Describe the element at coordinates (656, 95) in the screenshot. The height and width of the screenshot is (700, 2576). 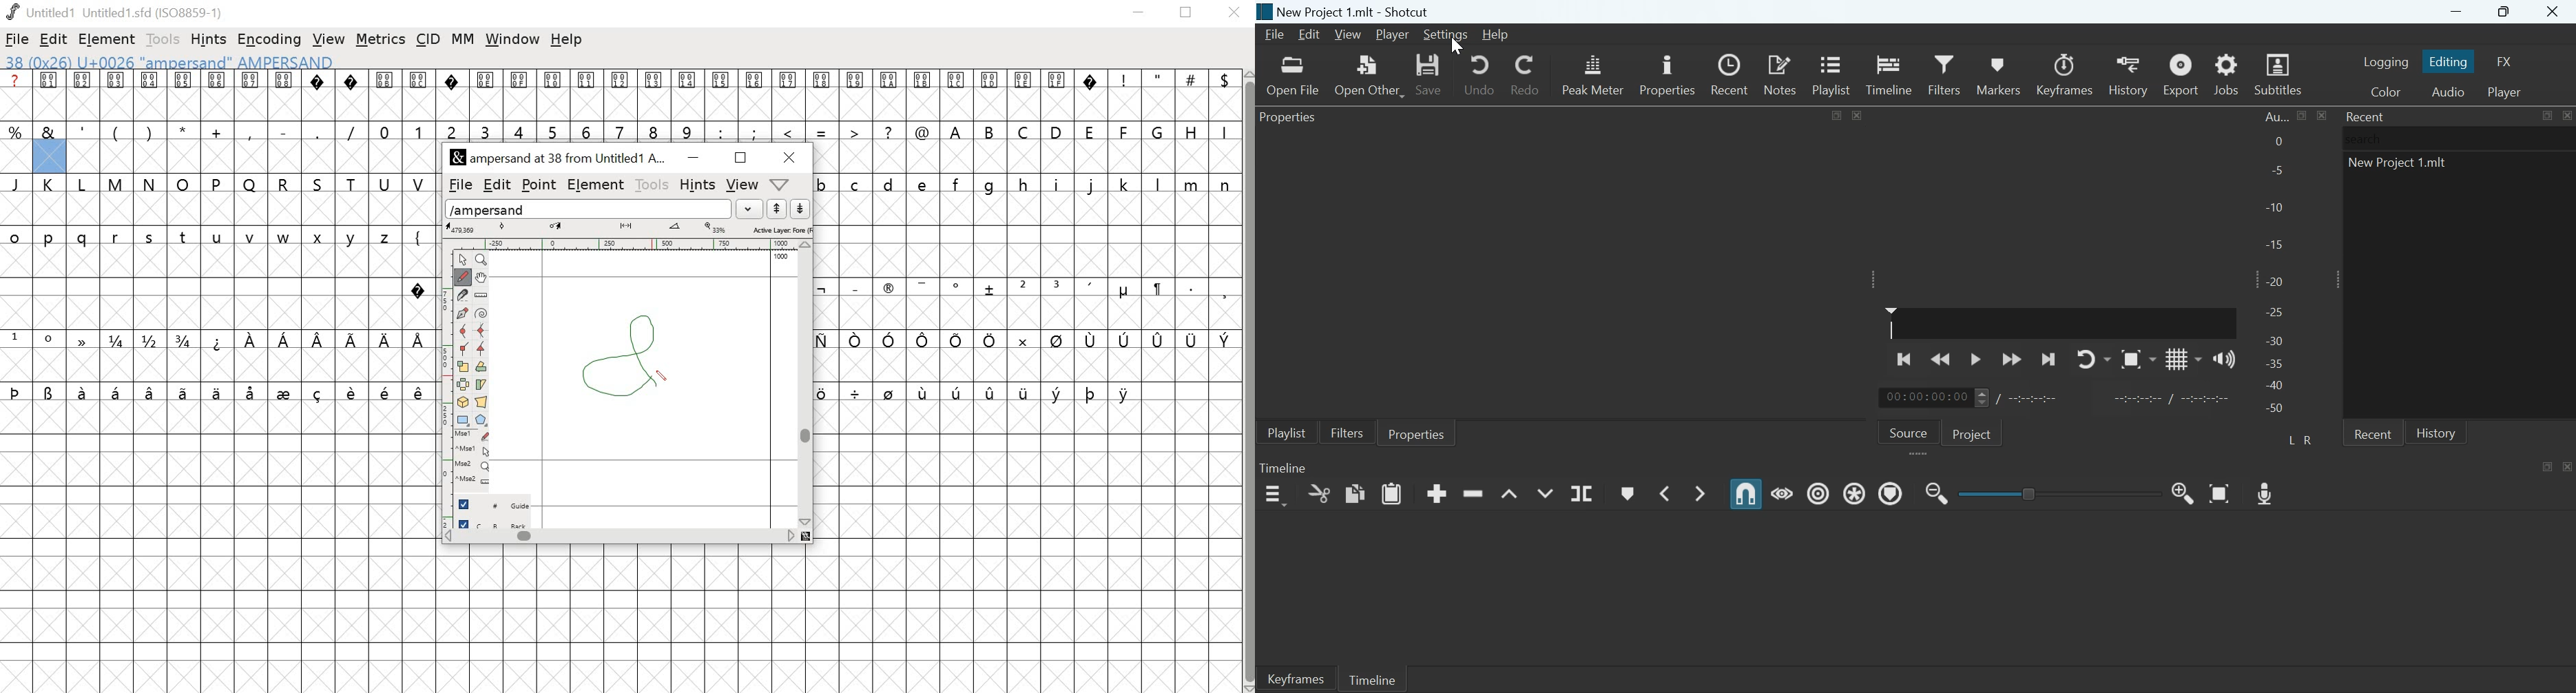
I see `0013` at that location.